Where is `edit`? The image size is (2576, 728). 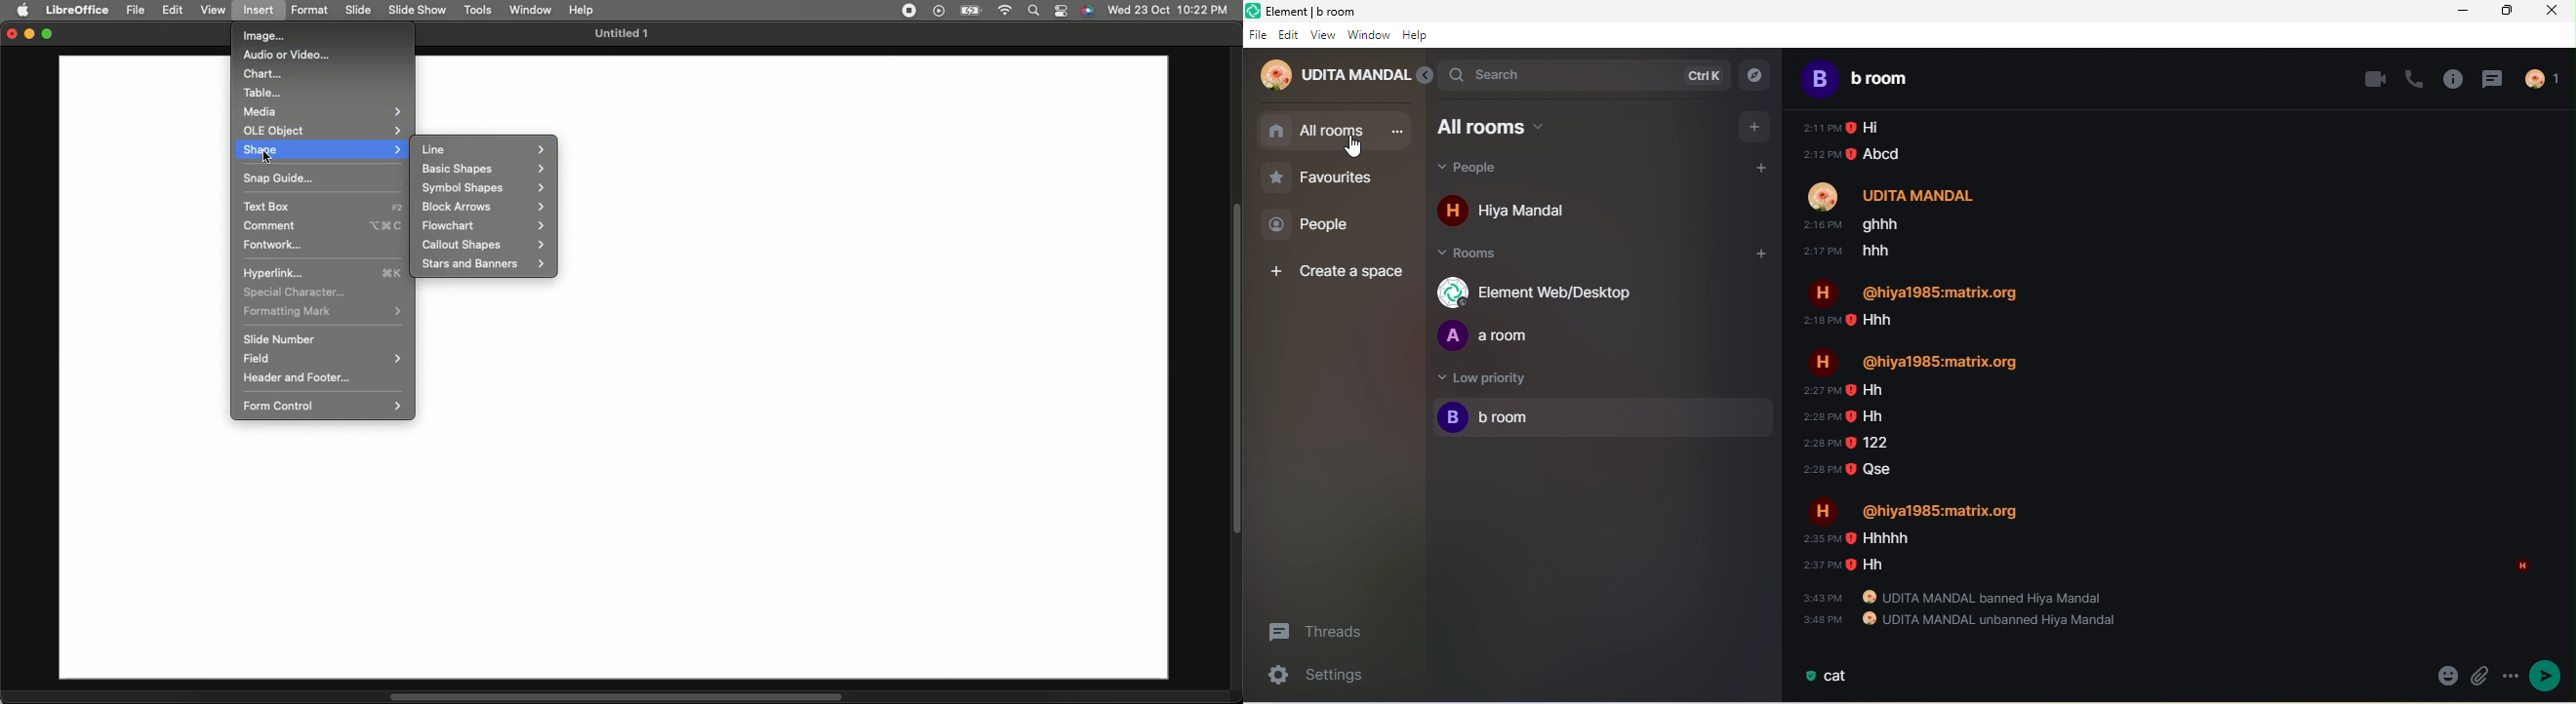 edit is located at coordinates (1289, 34).